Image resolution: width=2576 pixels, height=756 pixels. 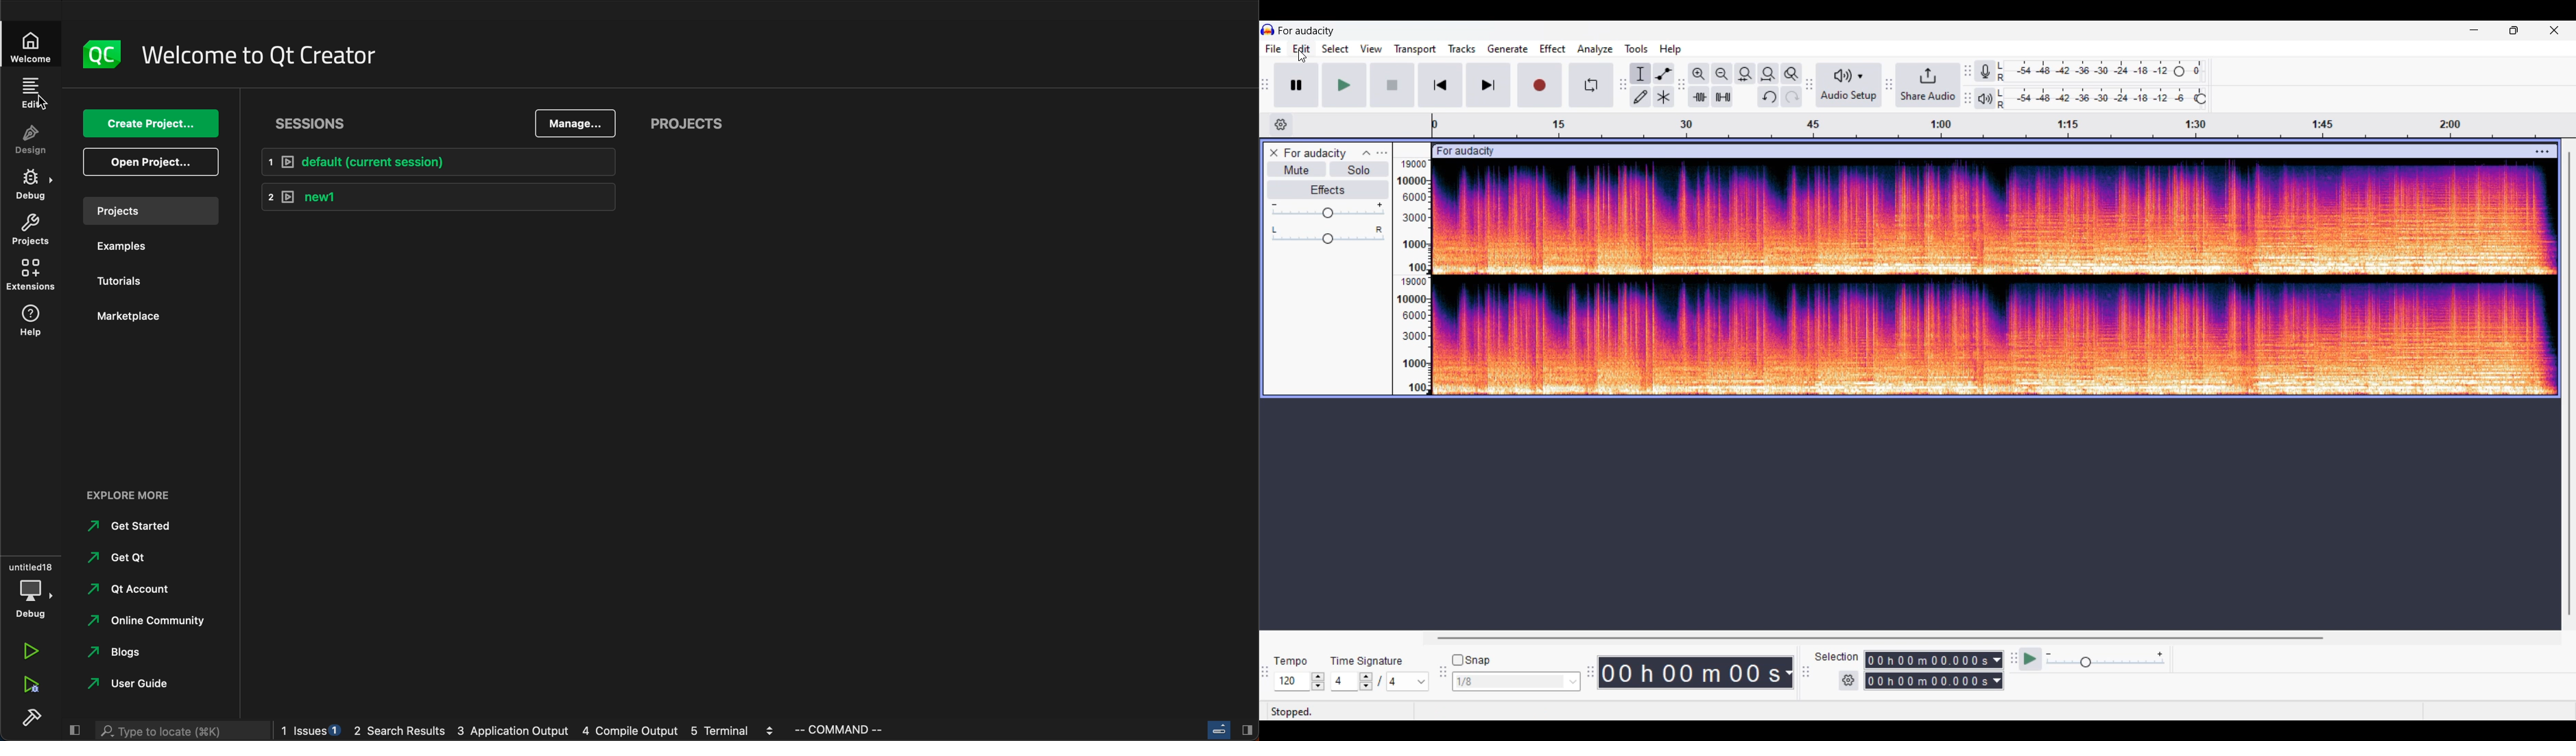 I want to click on Scale to measure length of track, so click(x=1997, y=126).